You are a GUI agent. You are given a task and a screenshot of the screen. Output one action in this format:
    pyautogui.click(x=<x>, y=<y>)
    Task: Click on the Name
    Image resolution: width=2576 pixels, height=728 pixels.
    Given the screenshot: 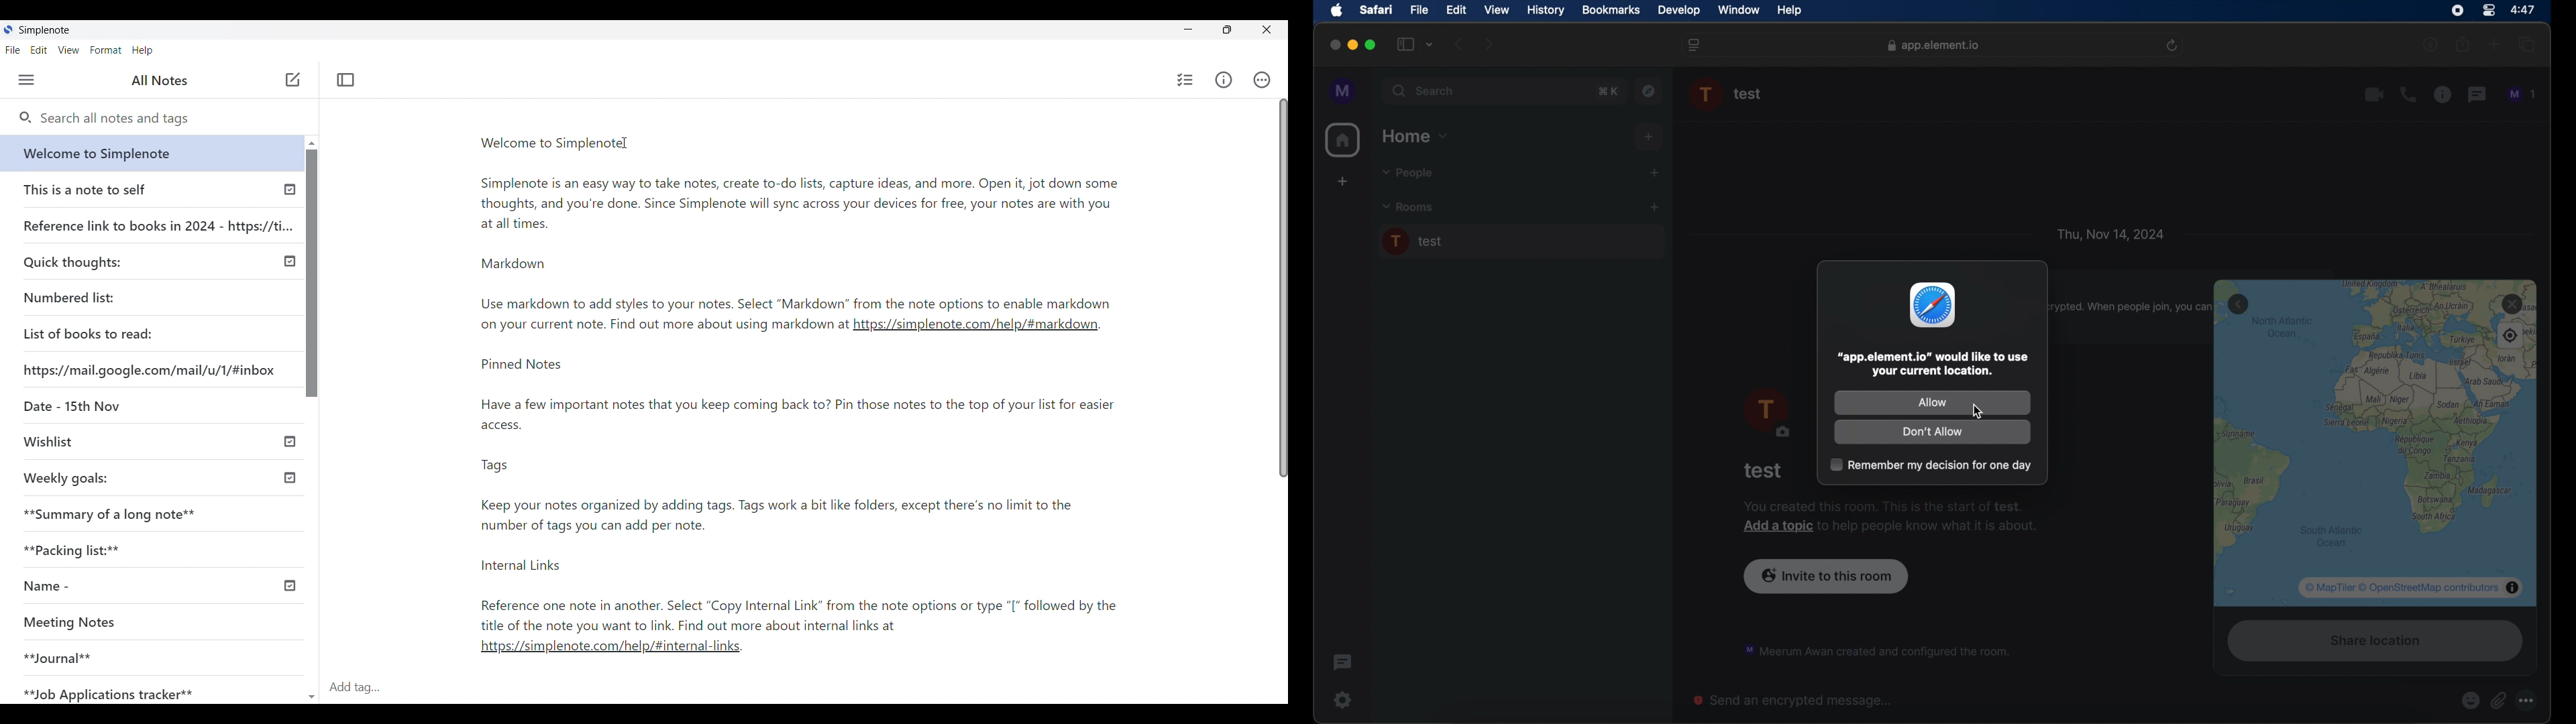 What is the action you would take?
    pyautogui.click(x=42, y=587)
    